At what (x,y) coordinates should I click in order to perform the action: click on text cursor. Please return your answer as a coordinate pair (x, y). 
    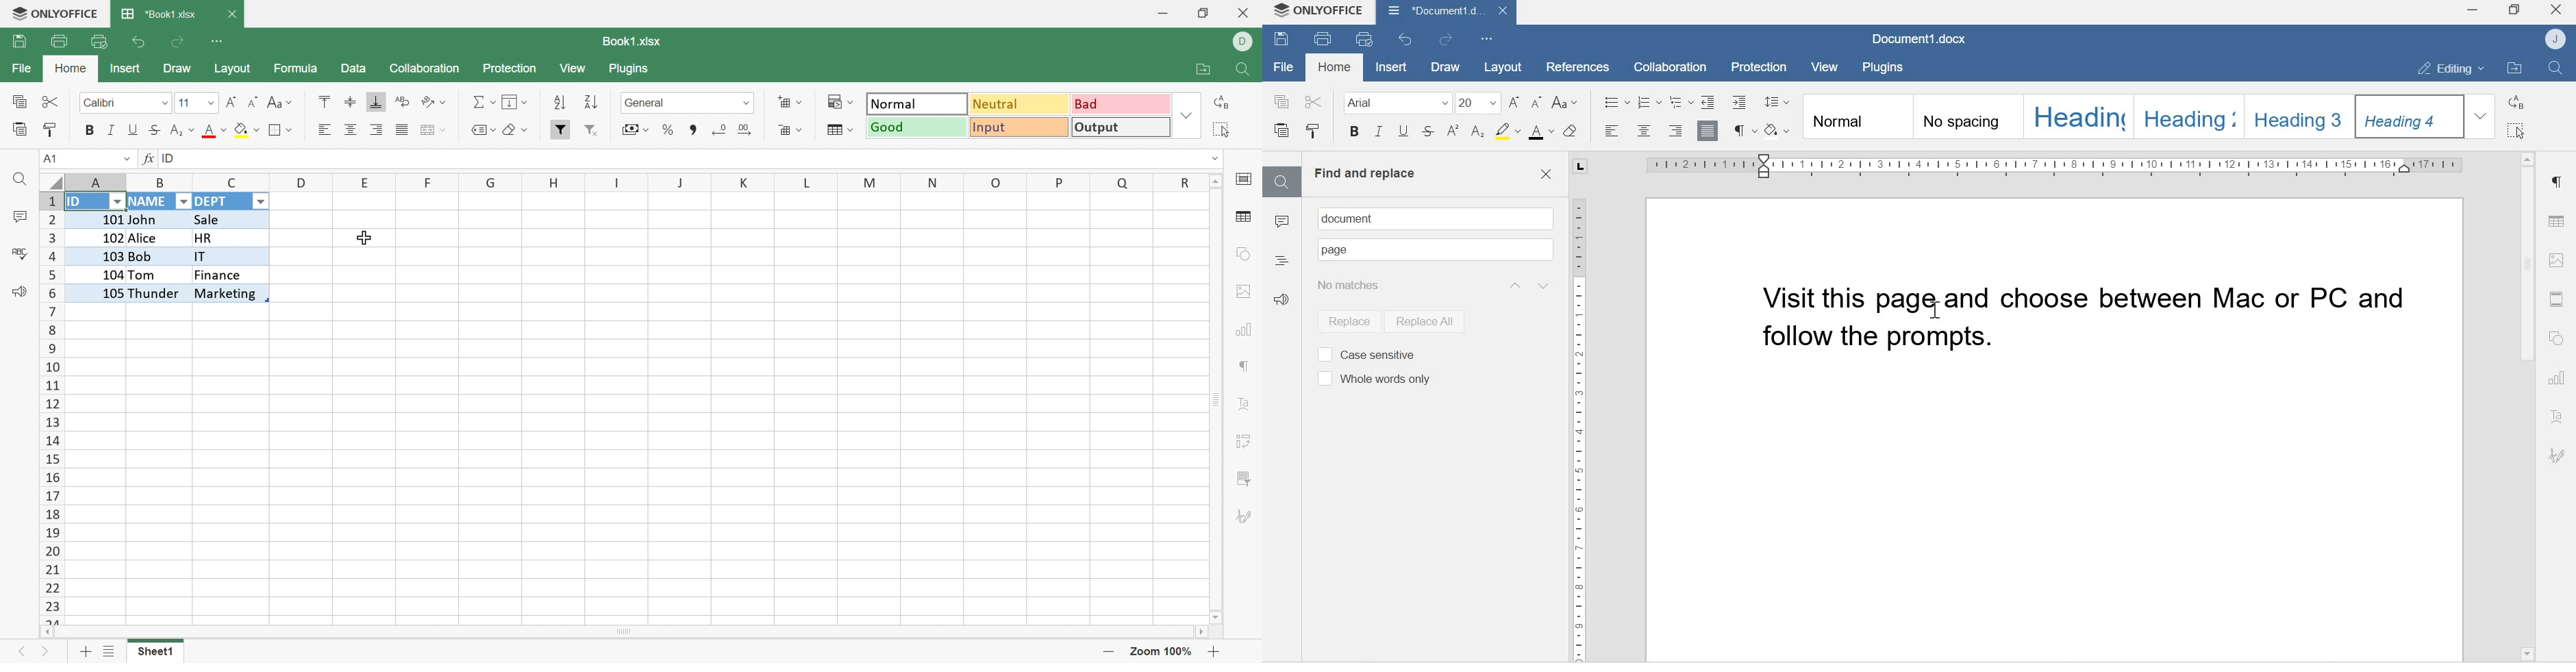
    Looking at the image, I should click on (1932, 305).